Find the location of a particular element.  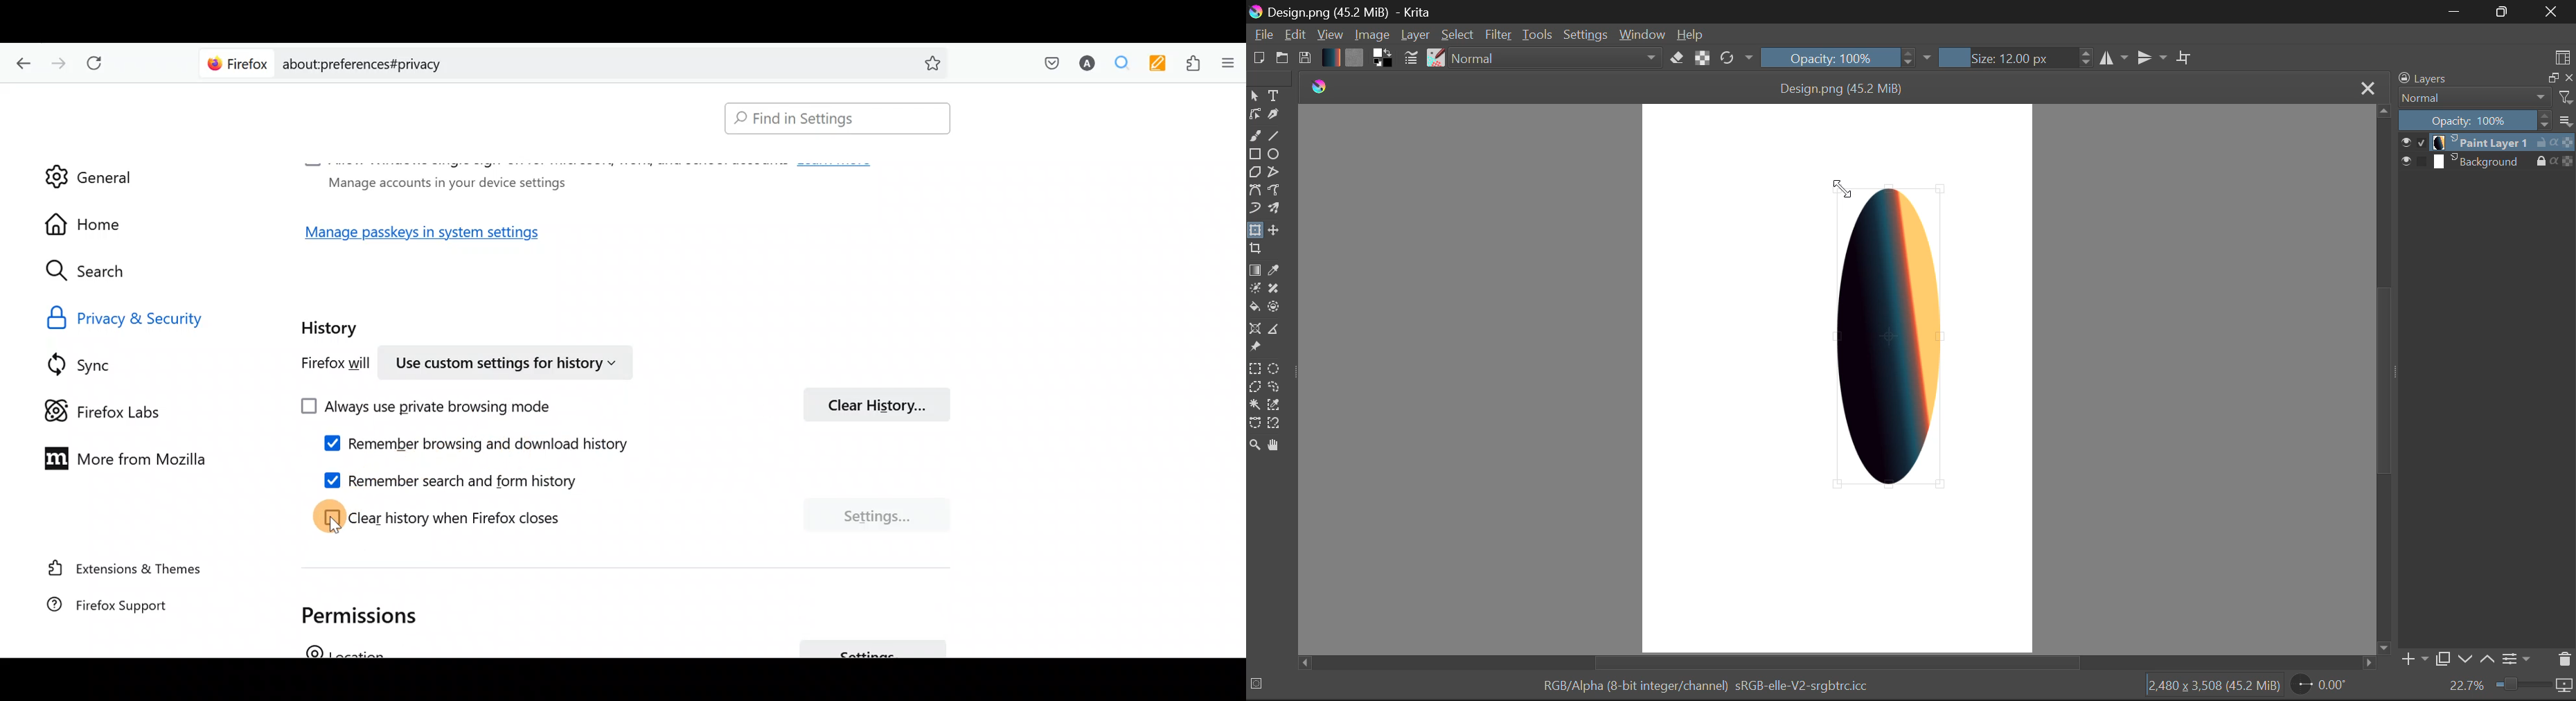

Dynamic Brush is located at coordinates (1254, 209).